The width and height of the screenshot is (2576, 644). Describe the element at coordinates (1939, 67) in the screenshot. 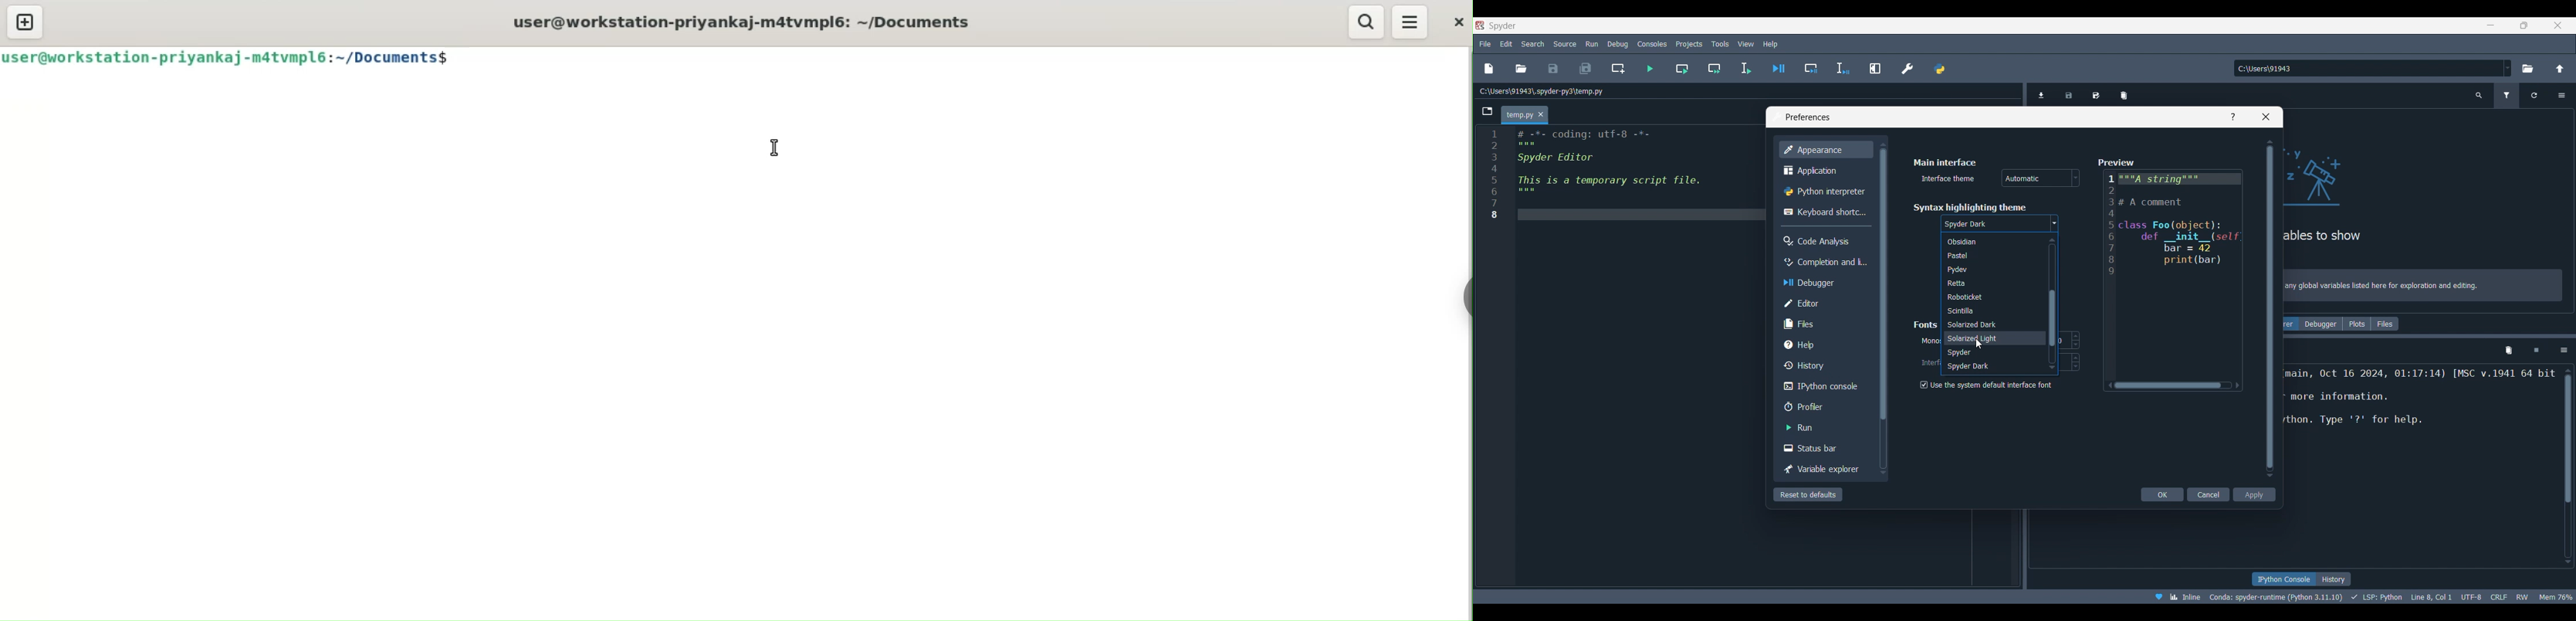

I see `PYTHONPATH manager` at that location.